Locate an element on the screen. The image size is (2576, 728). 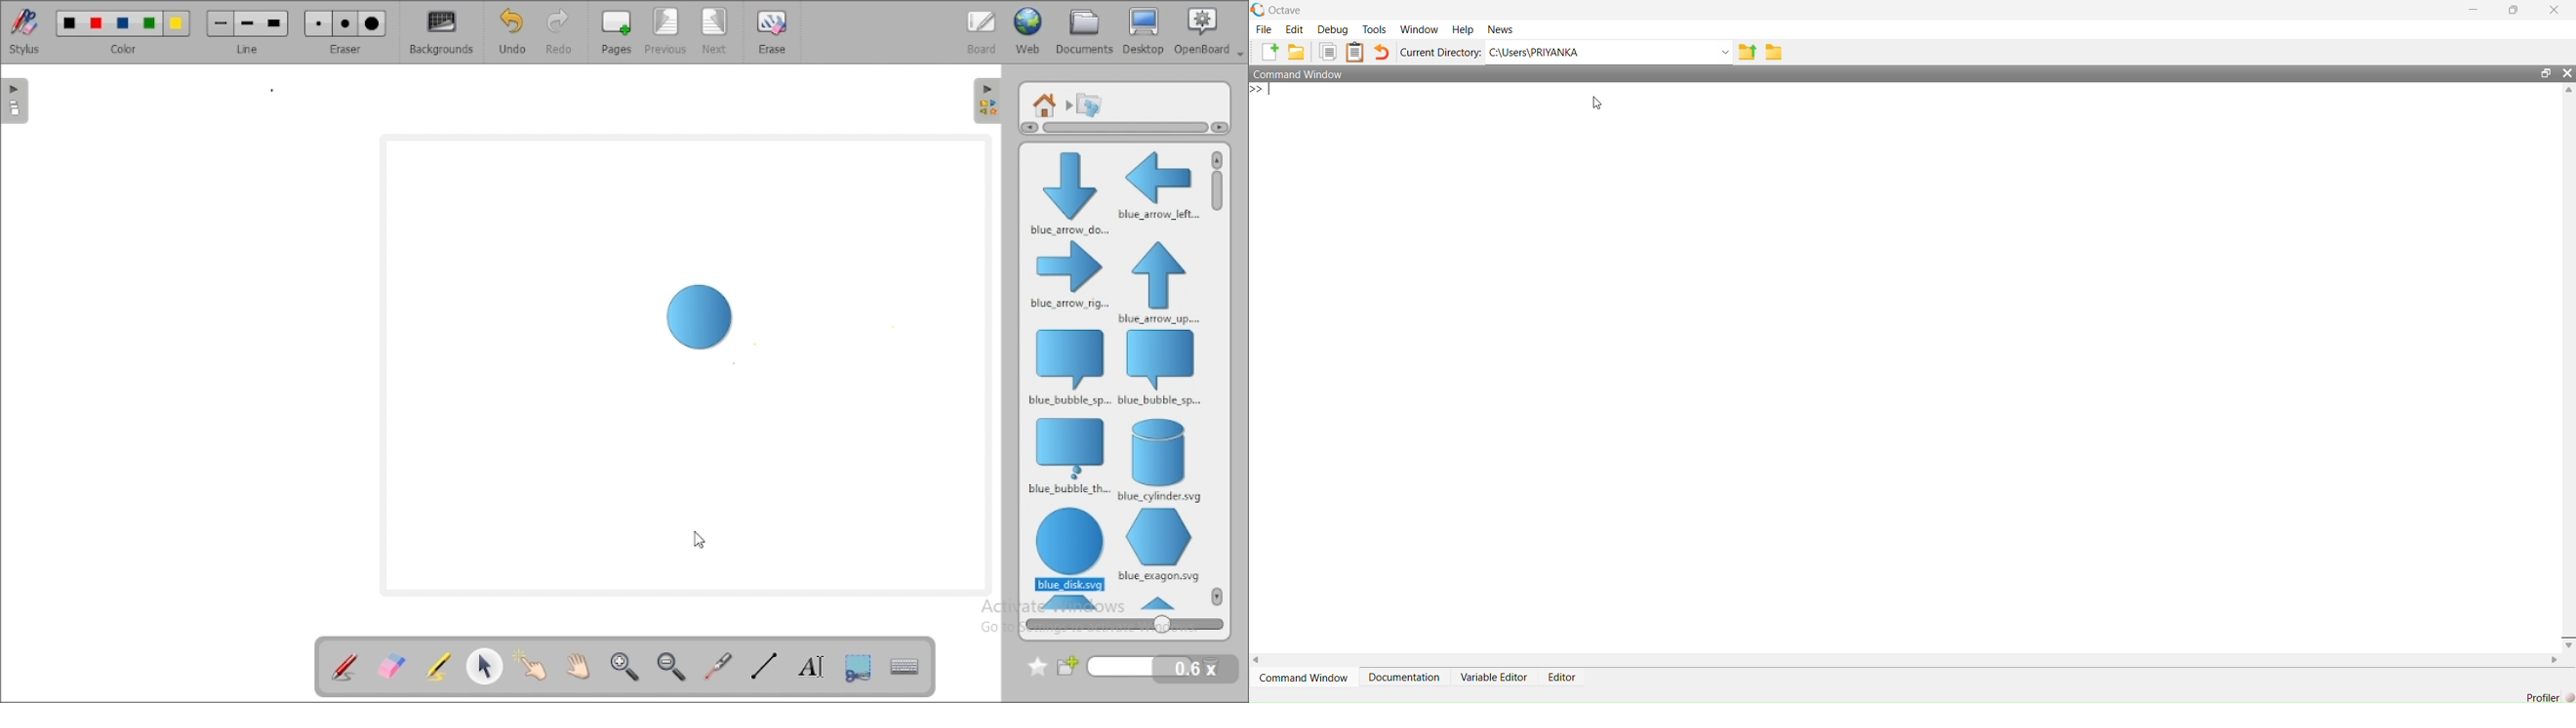
Down is located at coordinates (2568, 645).